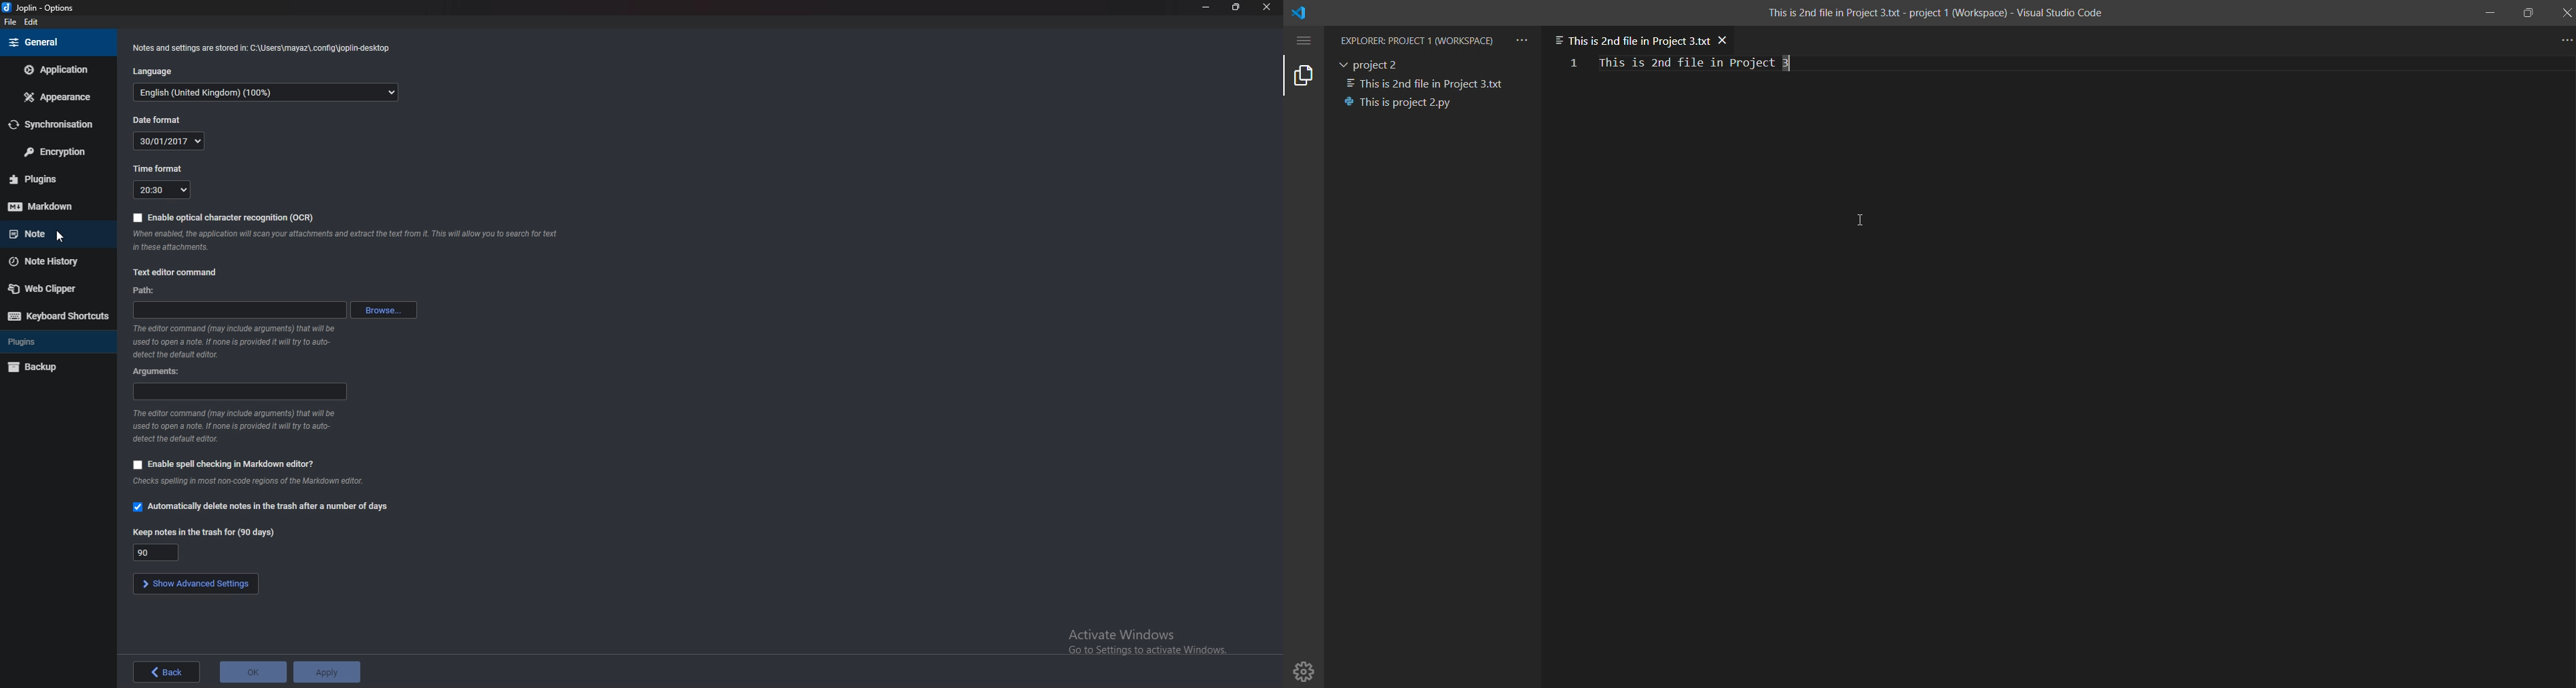 This screenshot has width=2576, height=700. What do you see at coordinates (180, 273) in the screenshot?
I see `text editor command` at bounding box center [180, 273].